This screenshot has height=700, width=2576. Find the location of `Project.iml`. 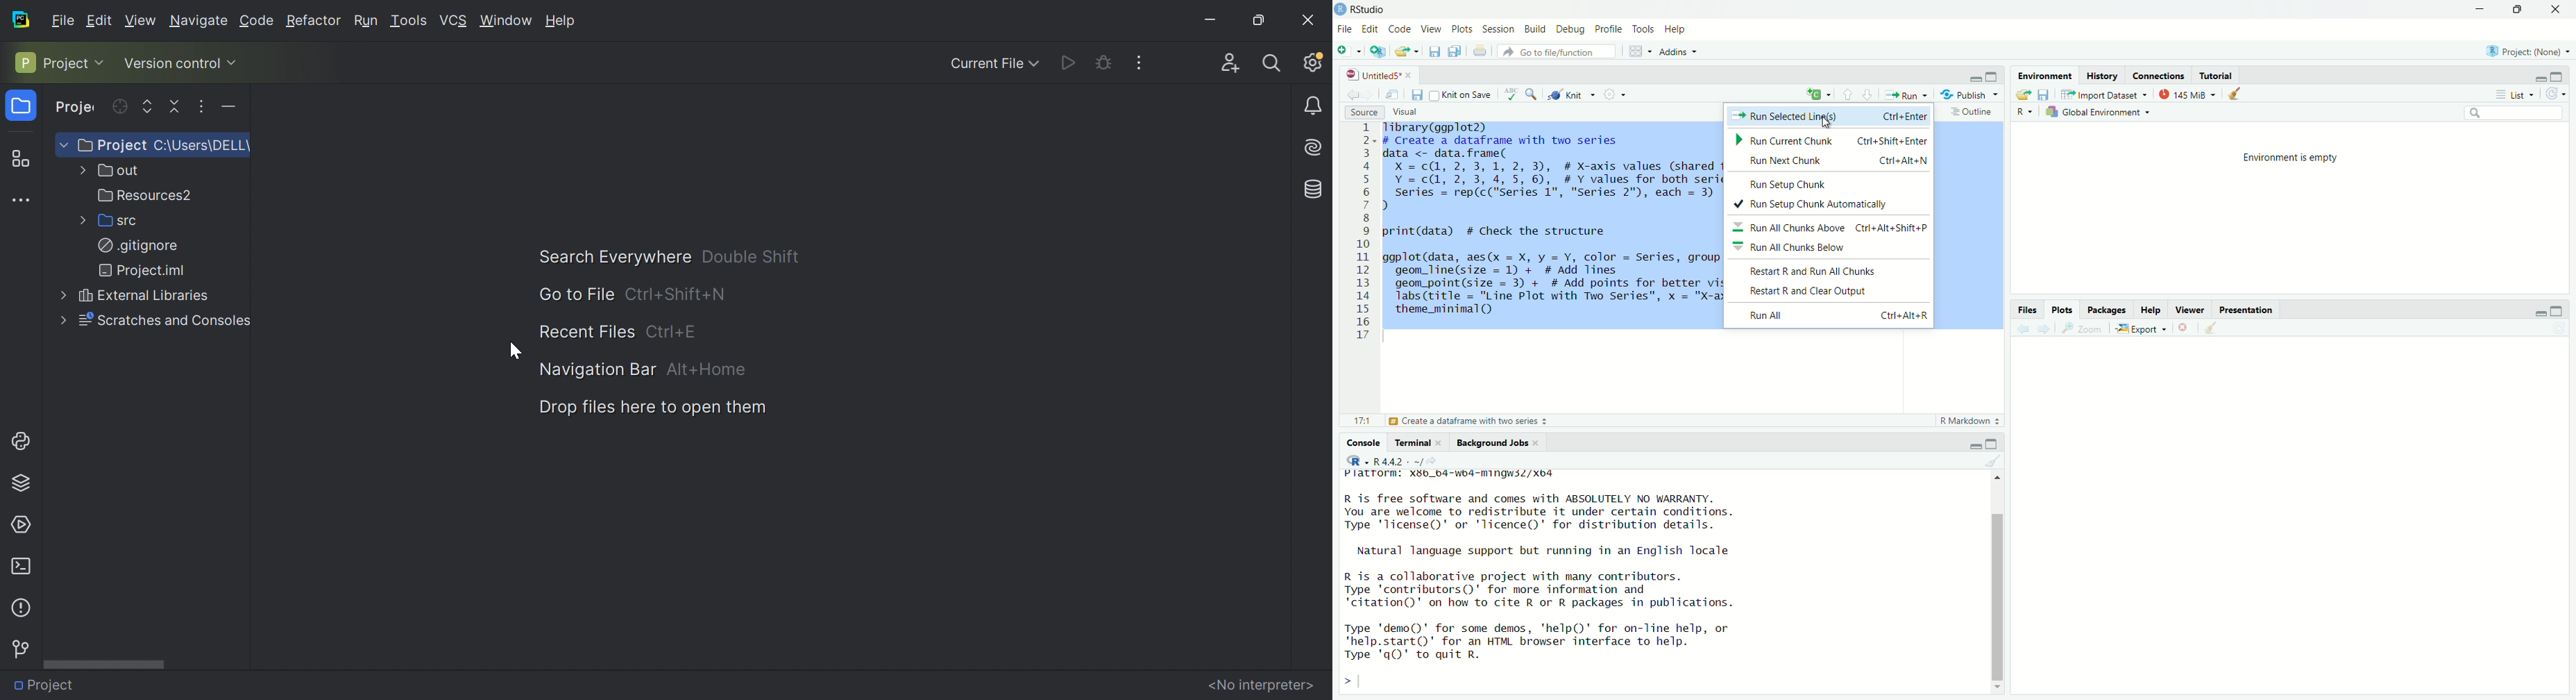

Project.iml is located at coordinates (142, 270).